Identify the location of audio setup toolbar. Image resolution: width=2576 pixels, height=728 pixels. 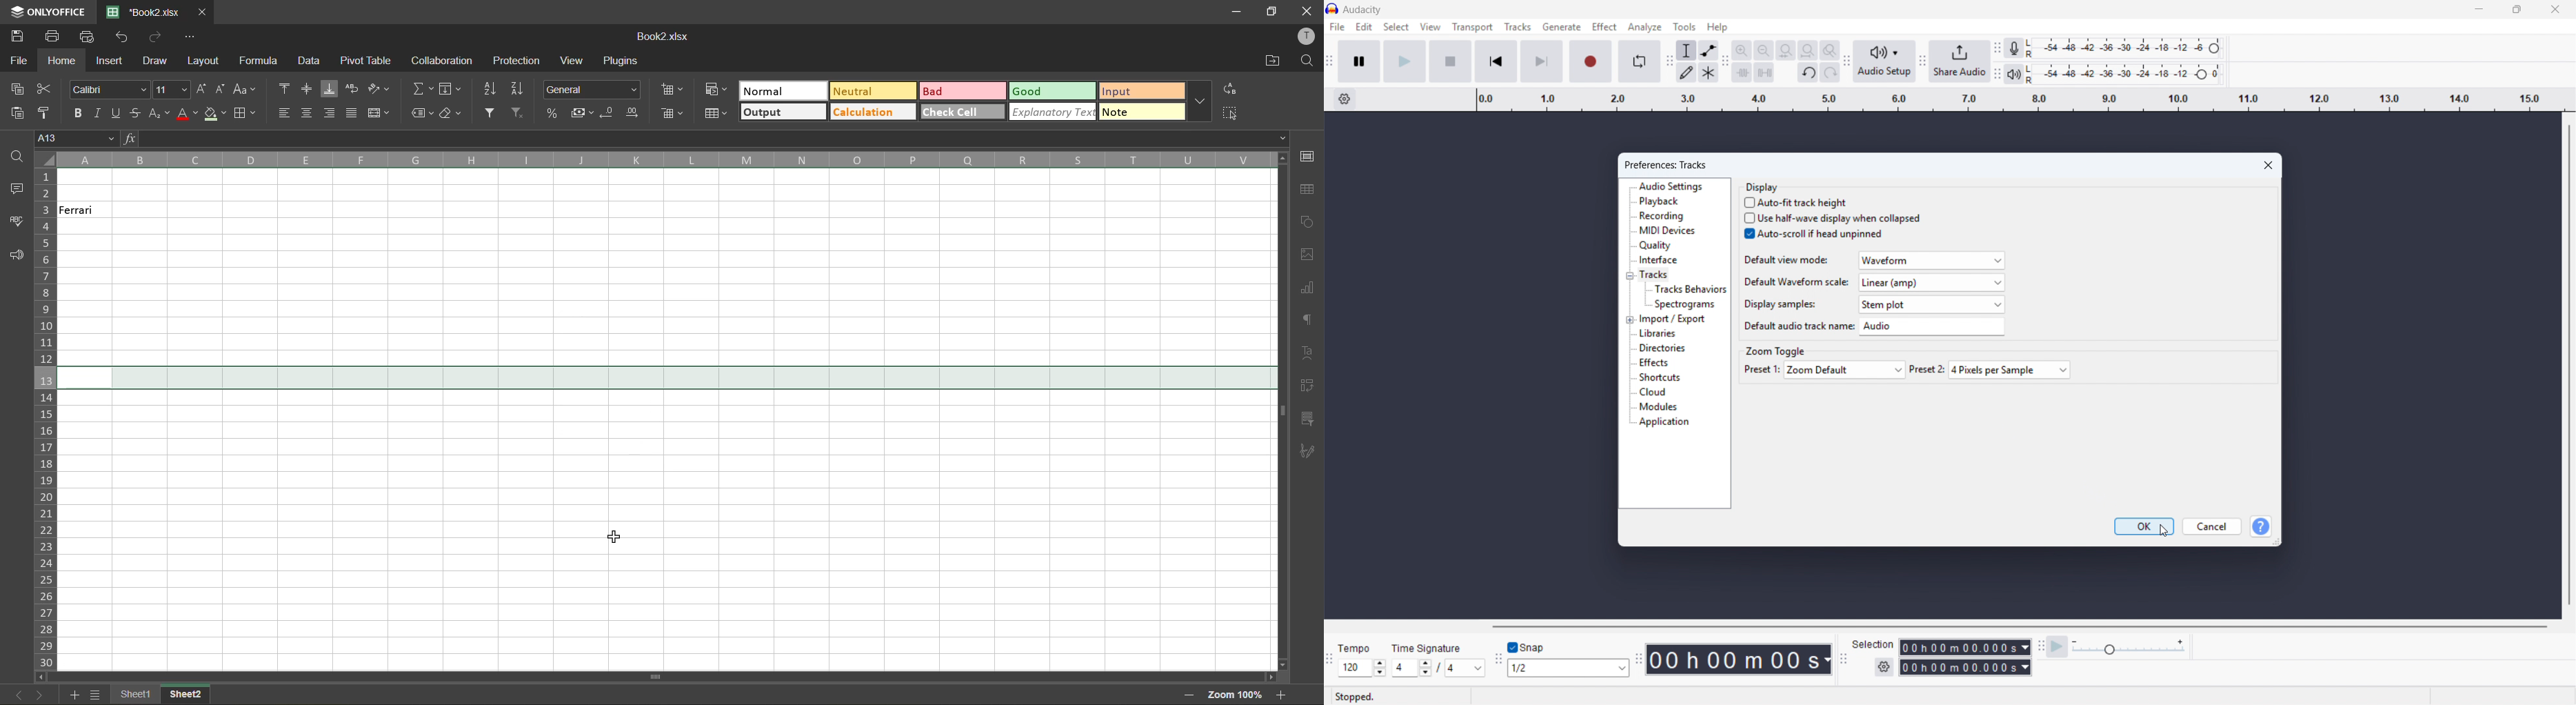
(1847, 63).